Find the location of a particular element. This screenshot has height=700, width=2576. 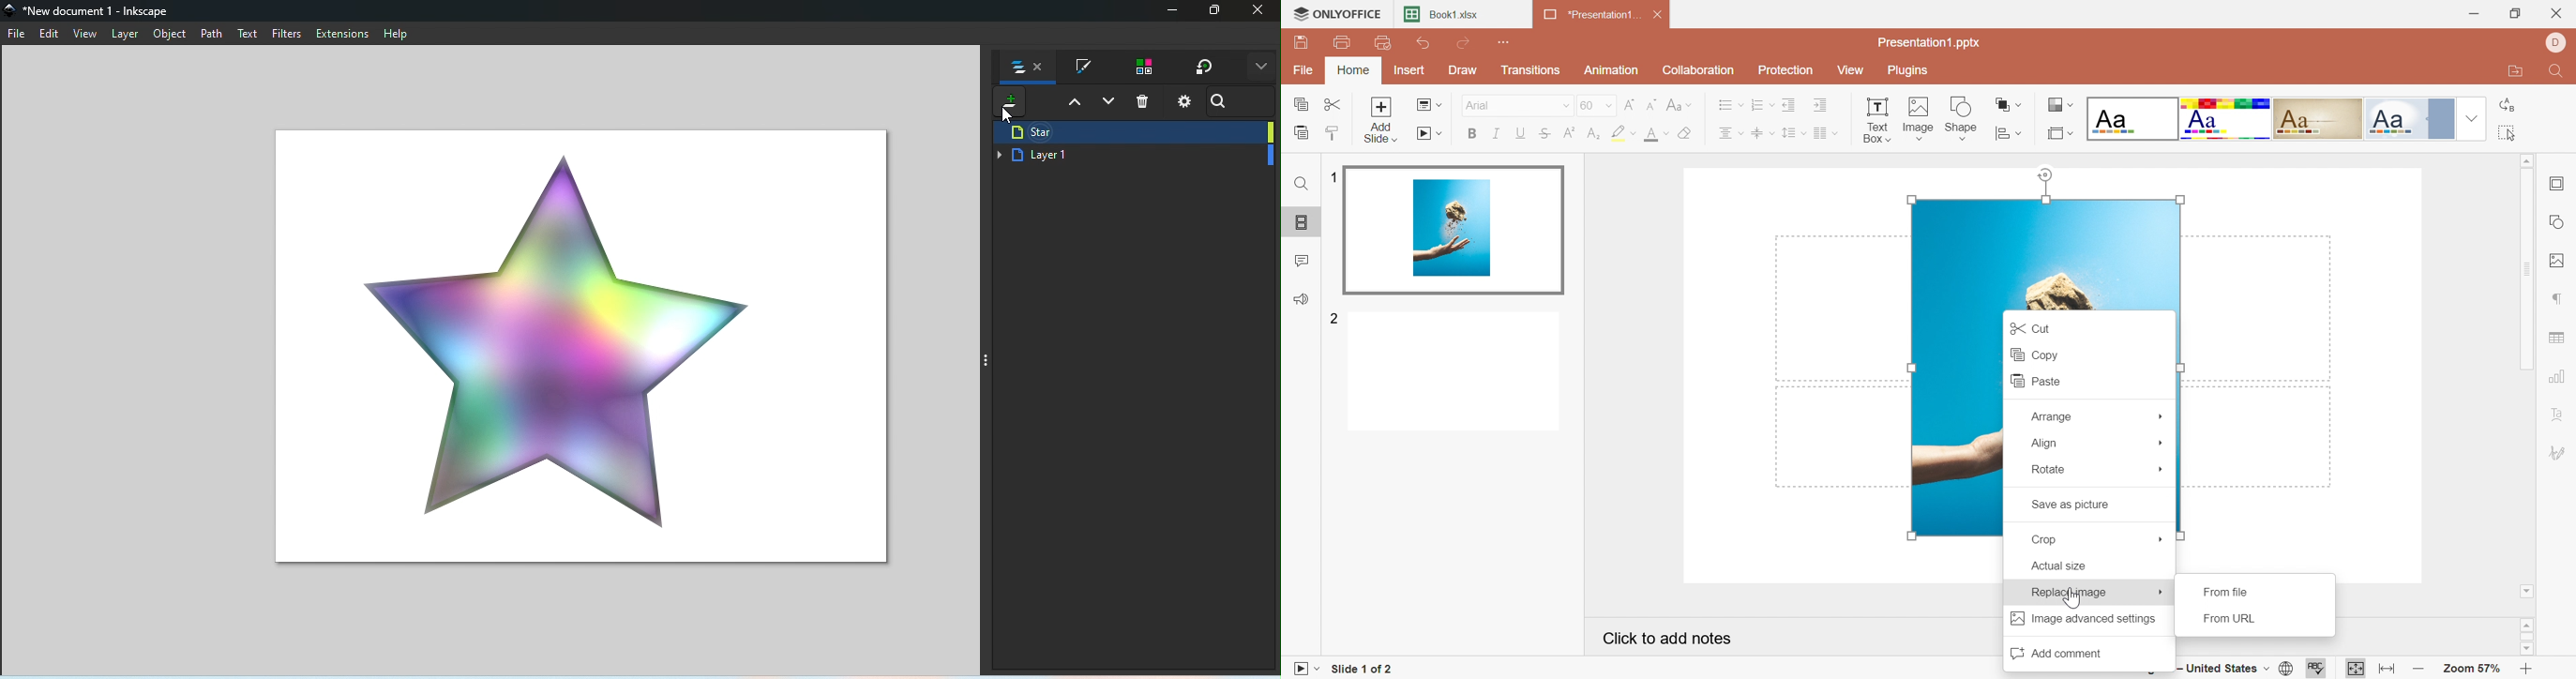

Line spacing is located at coordinates (1795, 133).